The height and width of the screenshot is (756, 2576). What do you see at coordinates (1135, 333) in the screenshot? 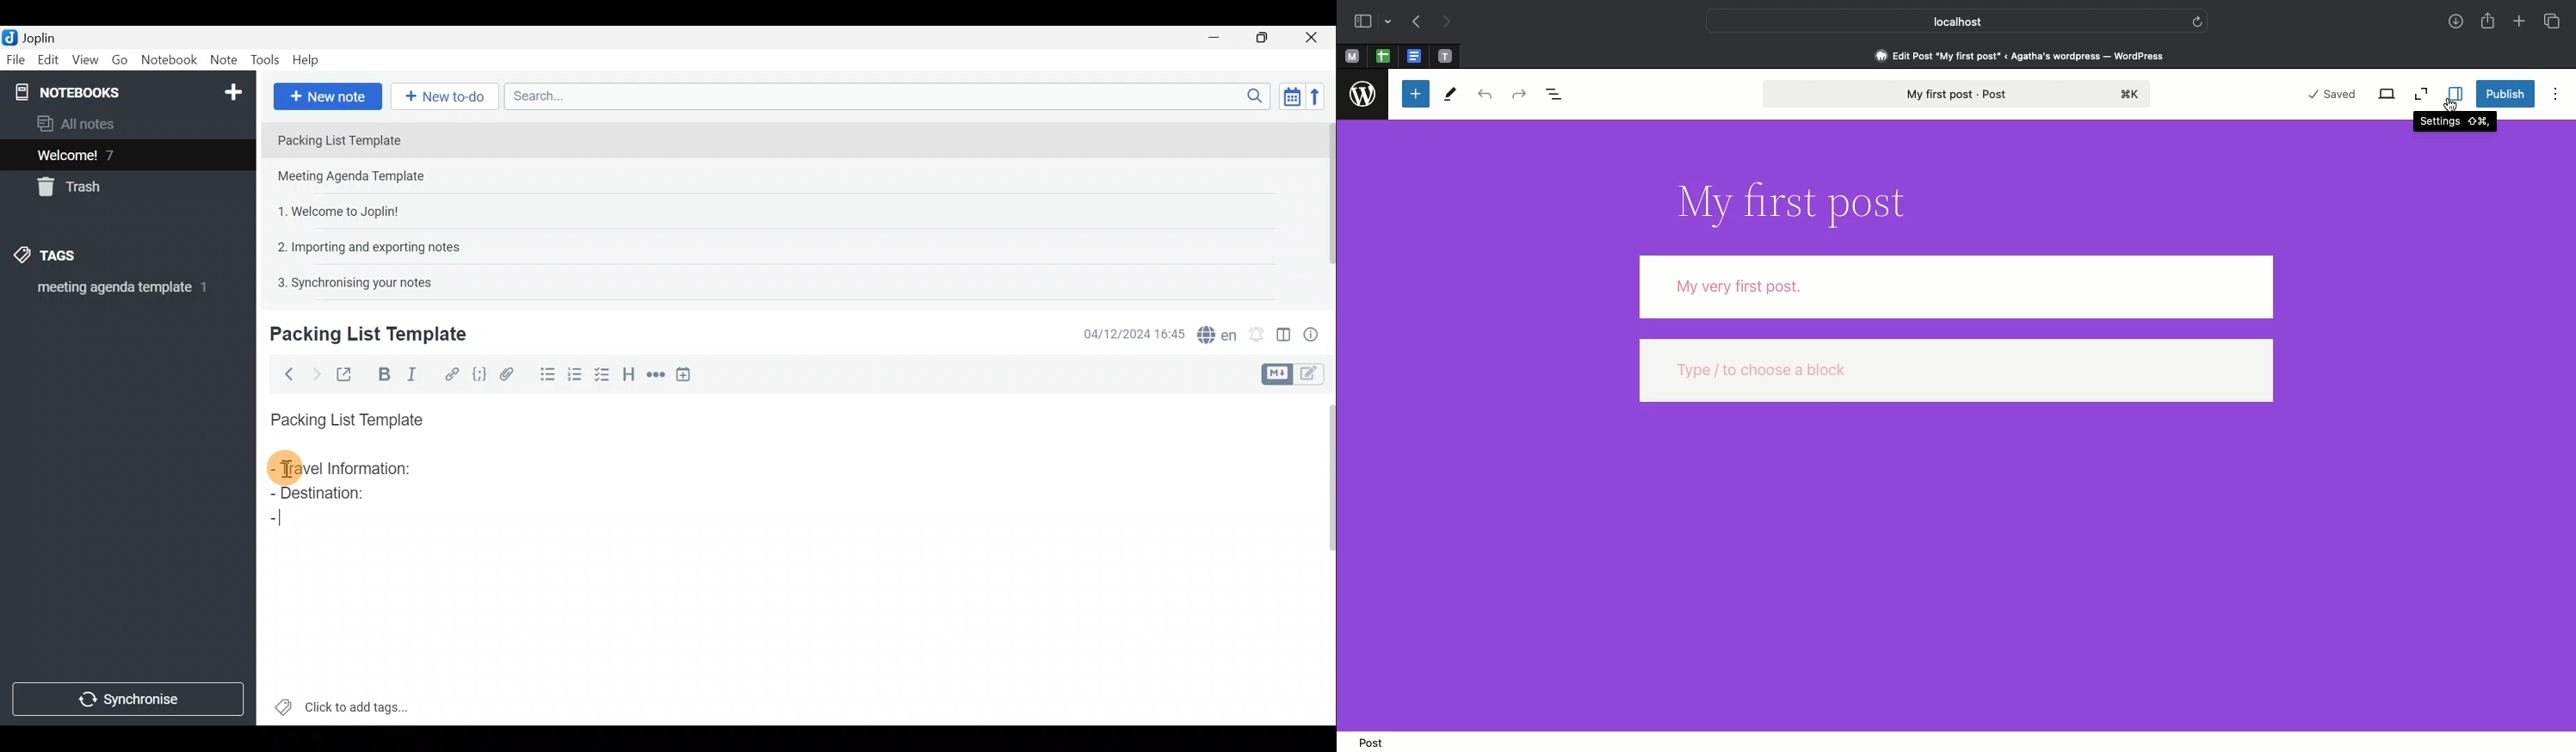
I see `Date & time` at bounding box center [1135, 333].